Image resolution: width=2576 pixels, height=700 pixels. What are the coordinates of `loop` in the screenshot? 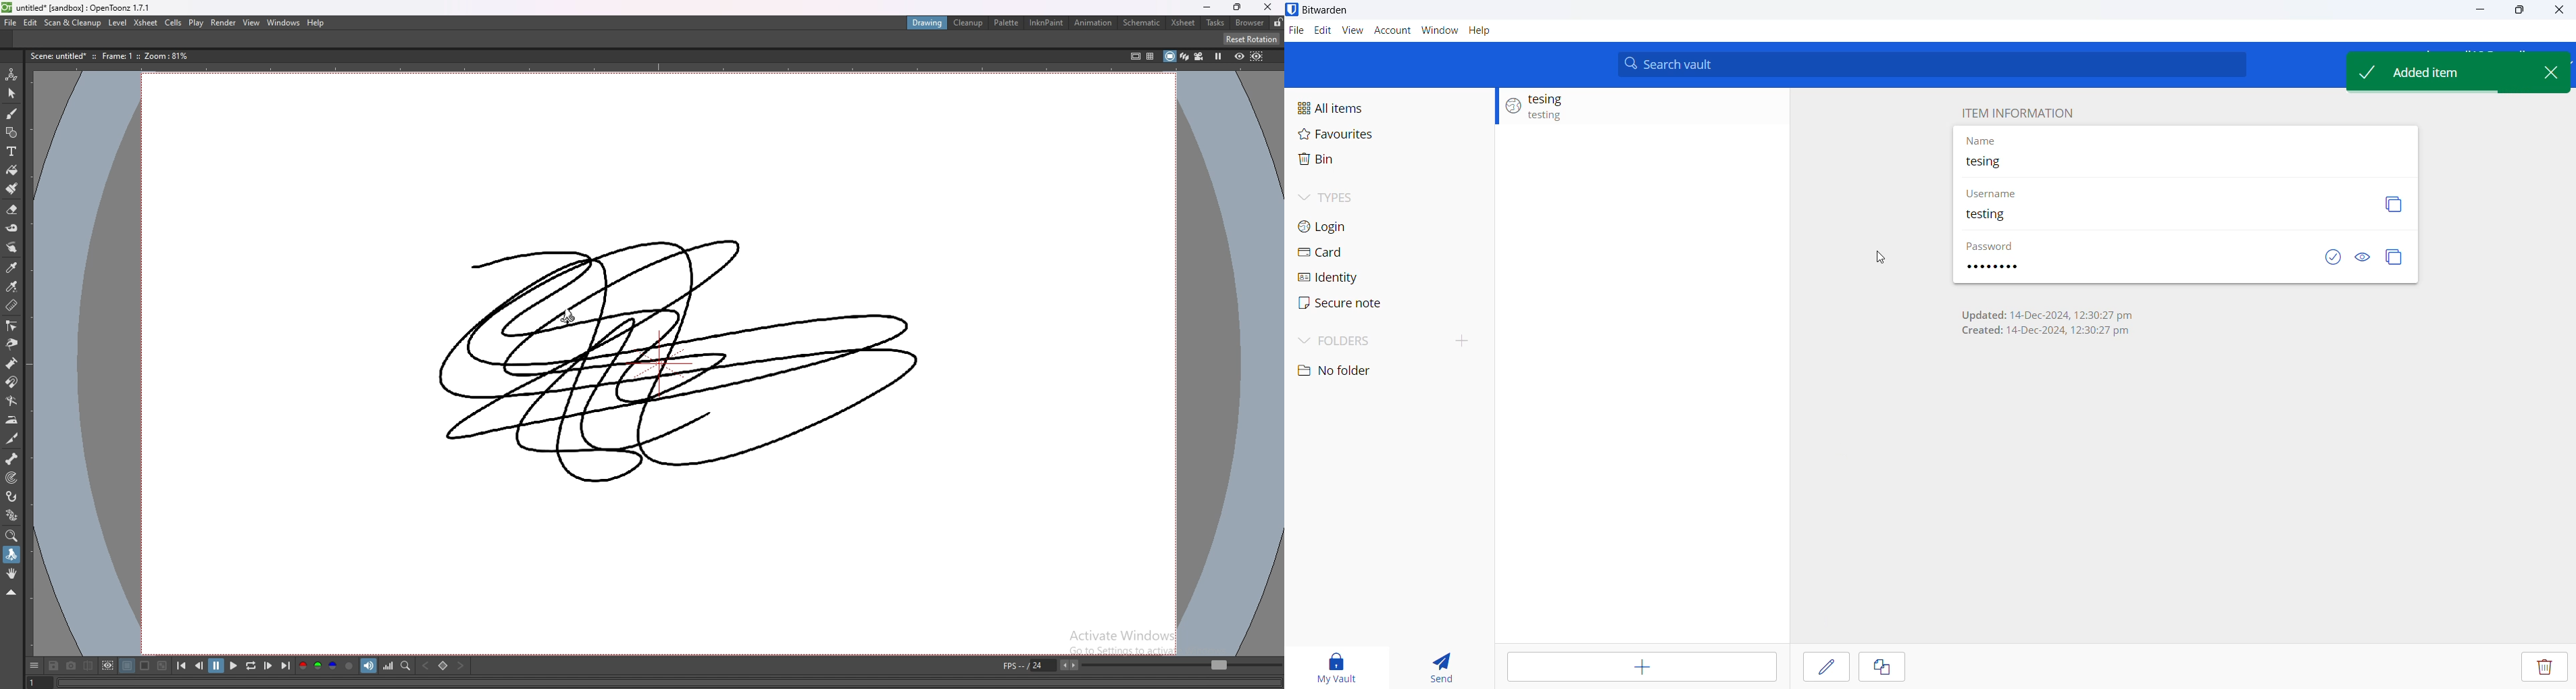 It's located at (250, 666).